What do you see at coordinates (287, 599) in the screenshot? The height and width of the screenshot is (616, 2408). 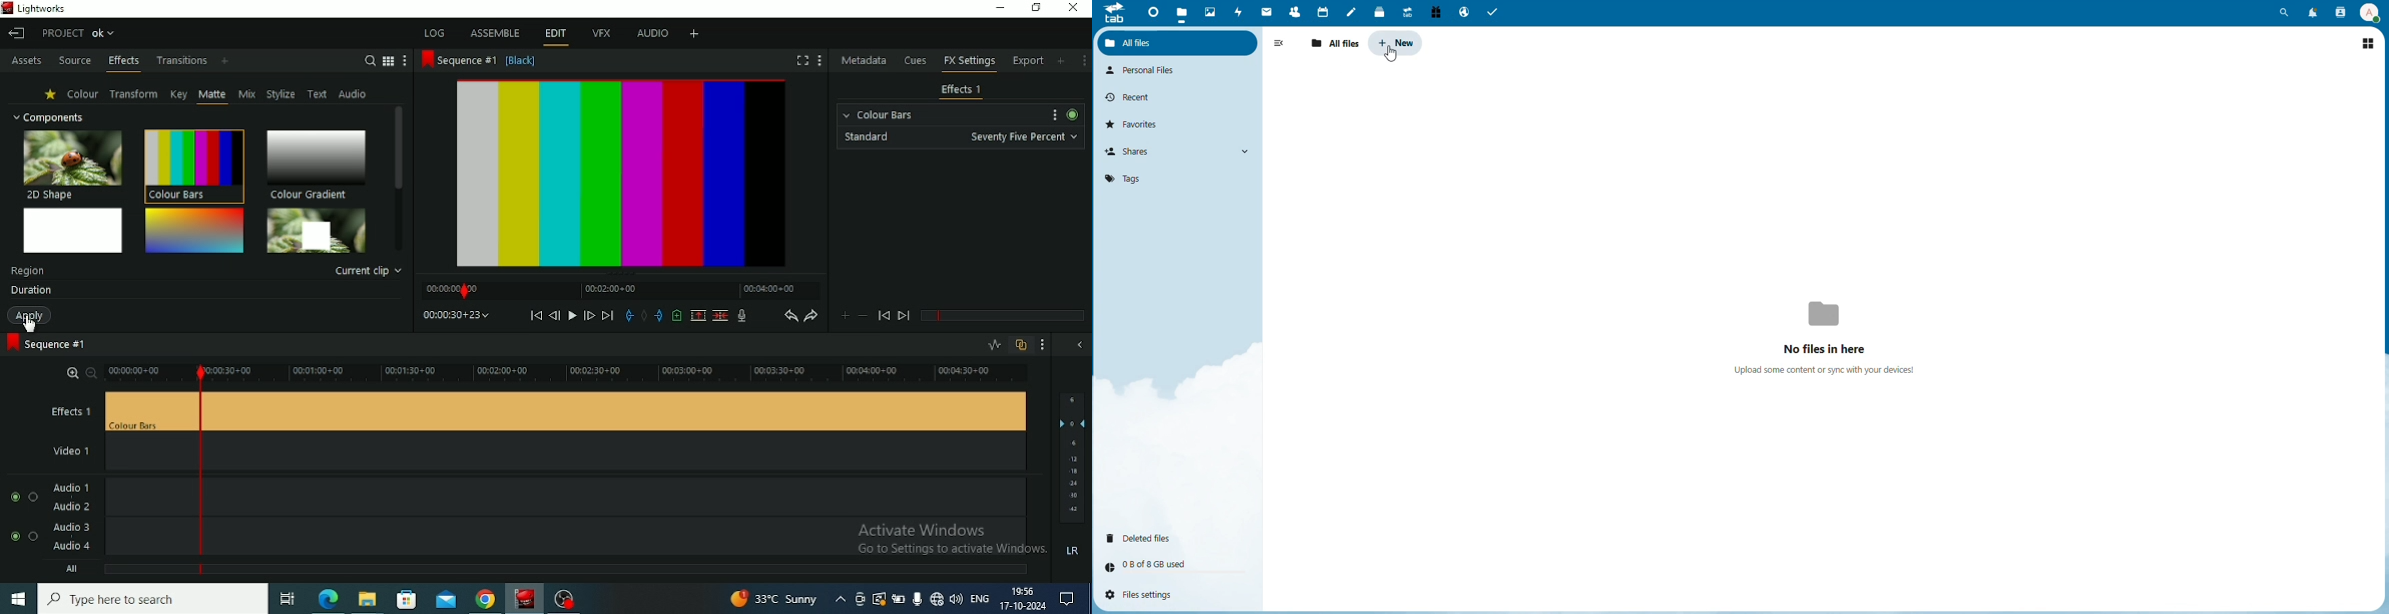 I see `Switching Tab` at bounding box center [287, 599].